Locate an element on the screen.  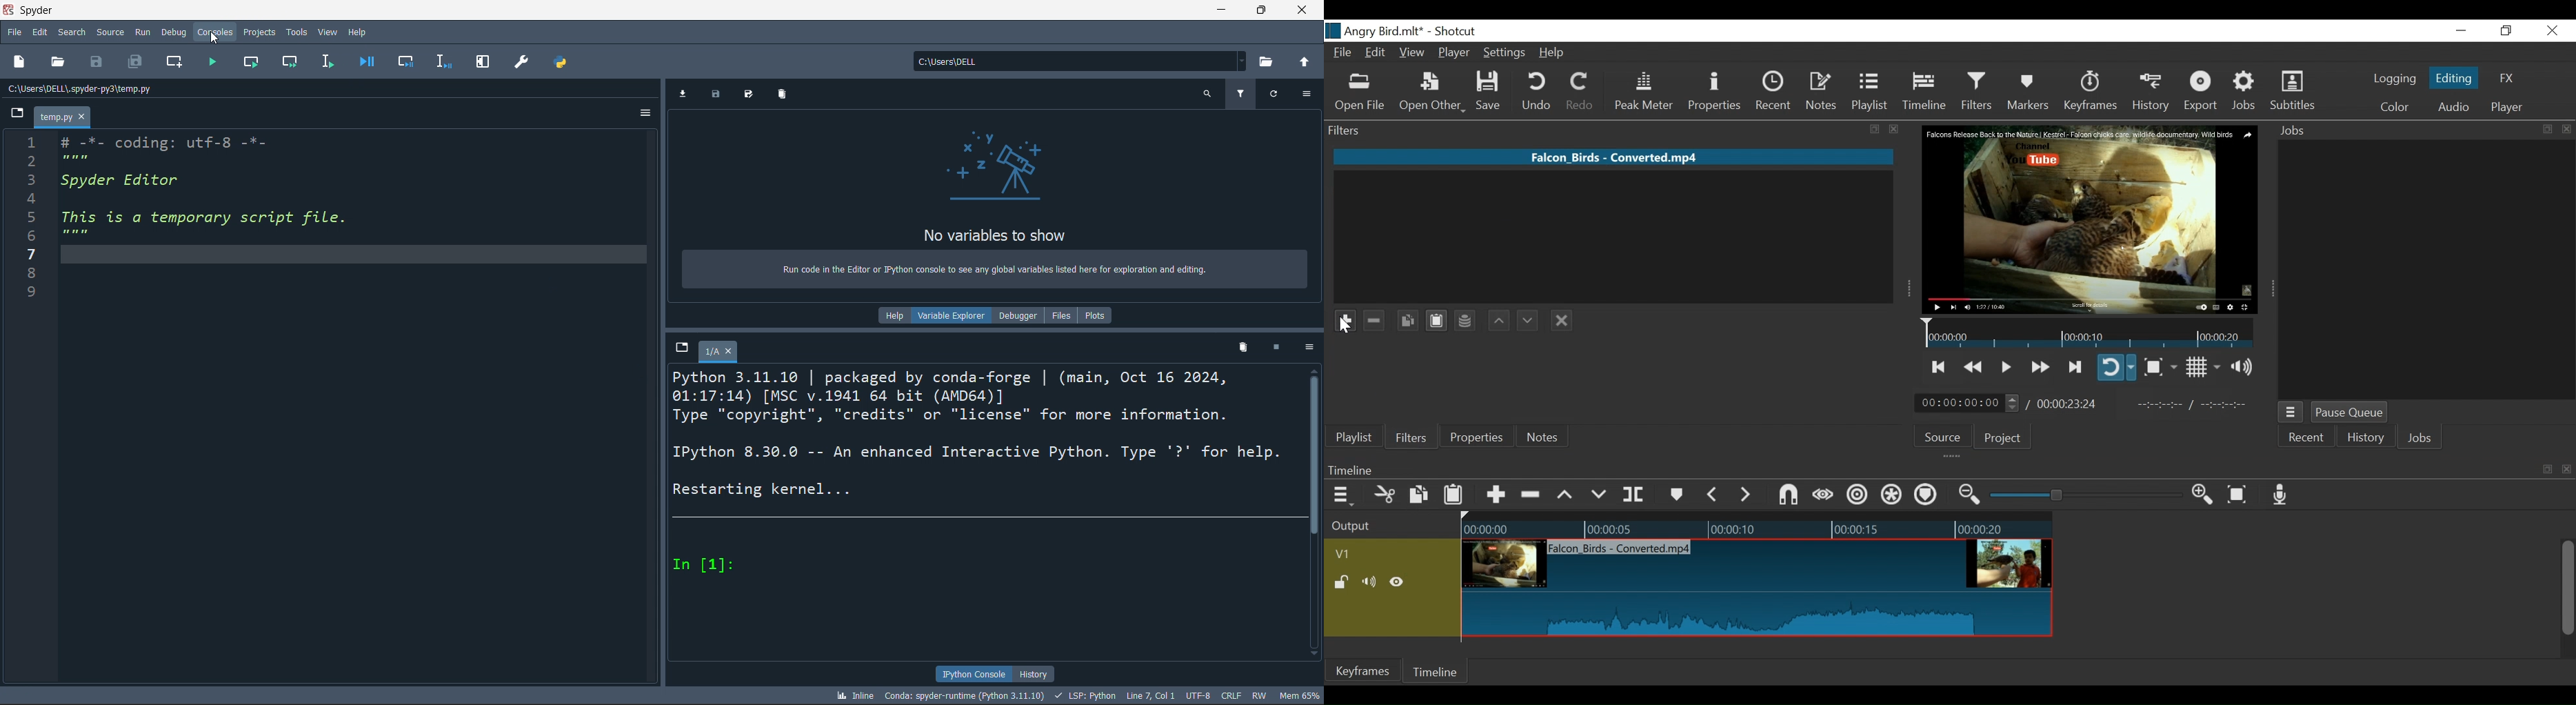
Pause Queue is located at coordinates (2352, 413).